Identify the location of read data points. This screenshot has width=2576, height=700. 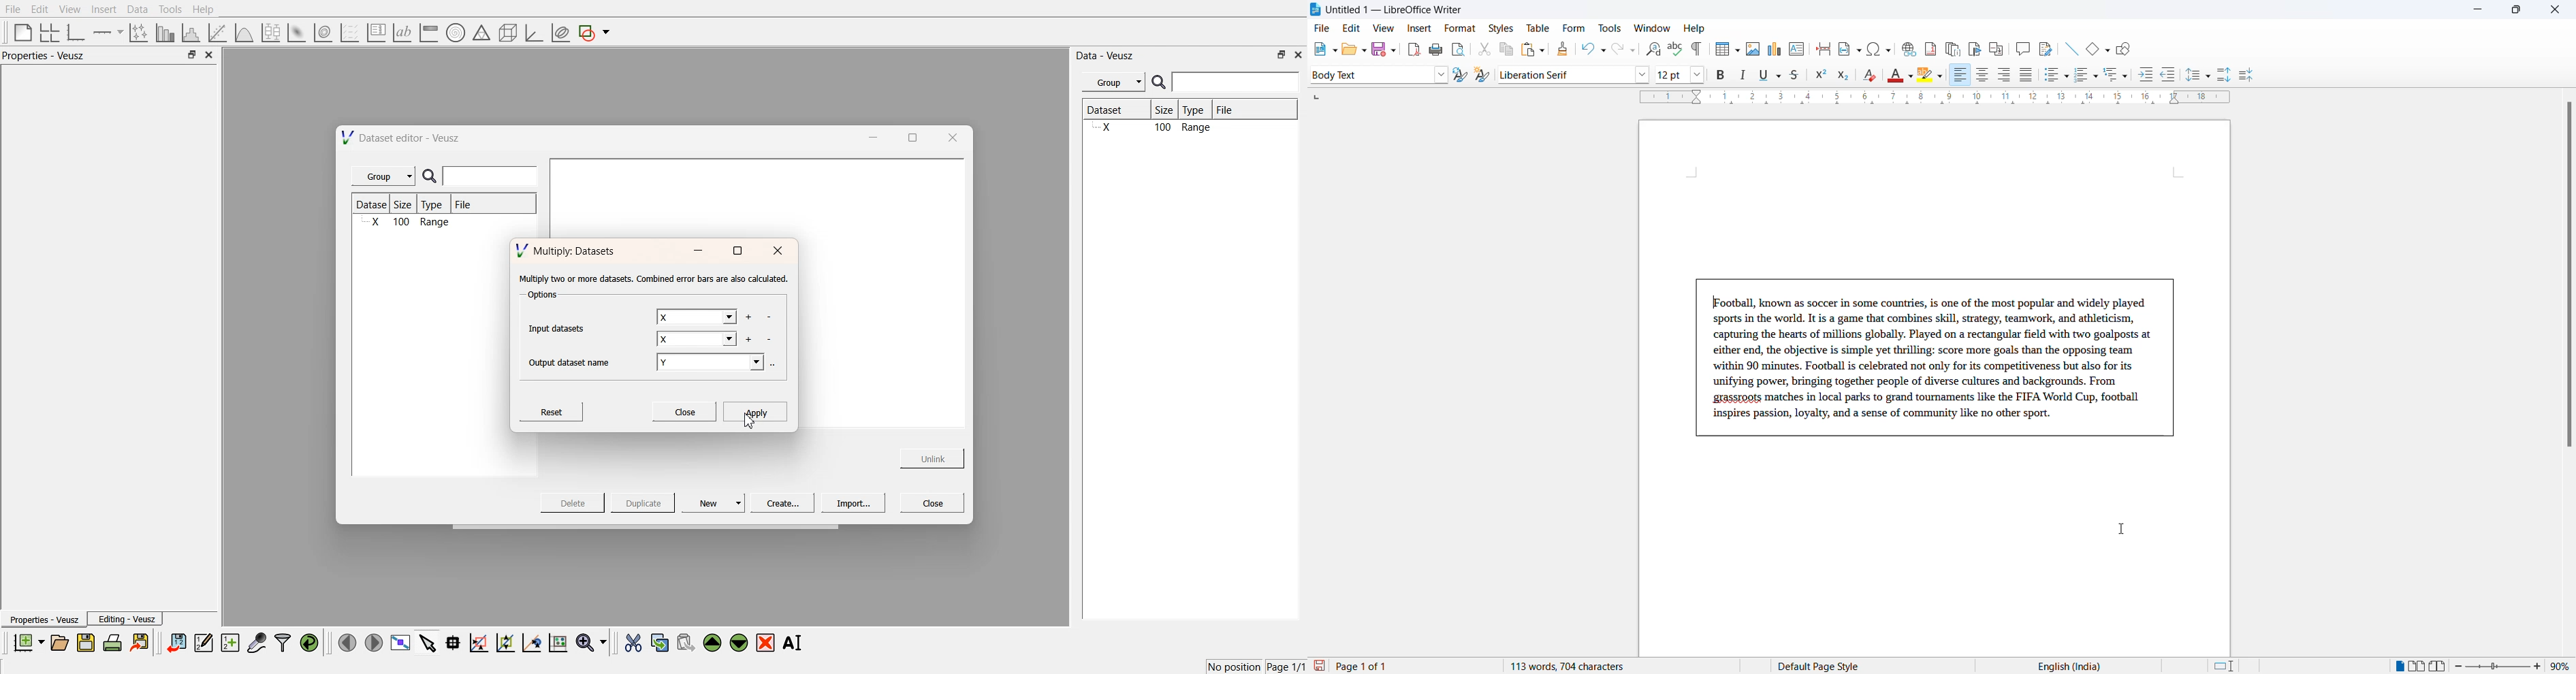
(453, 643).